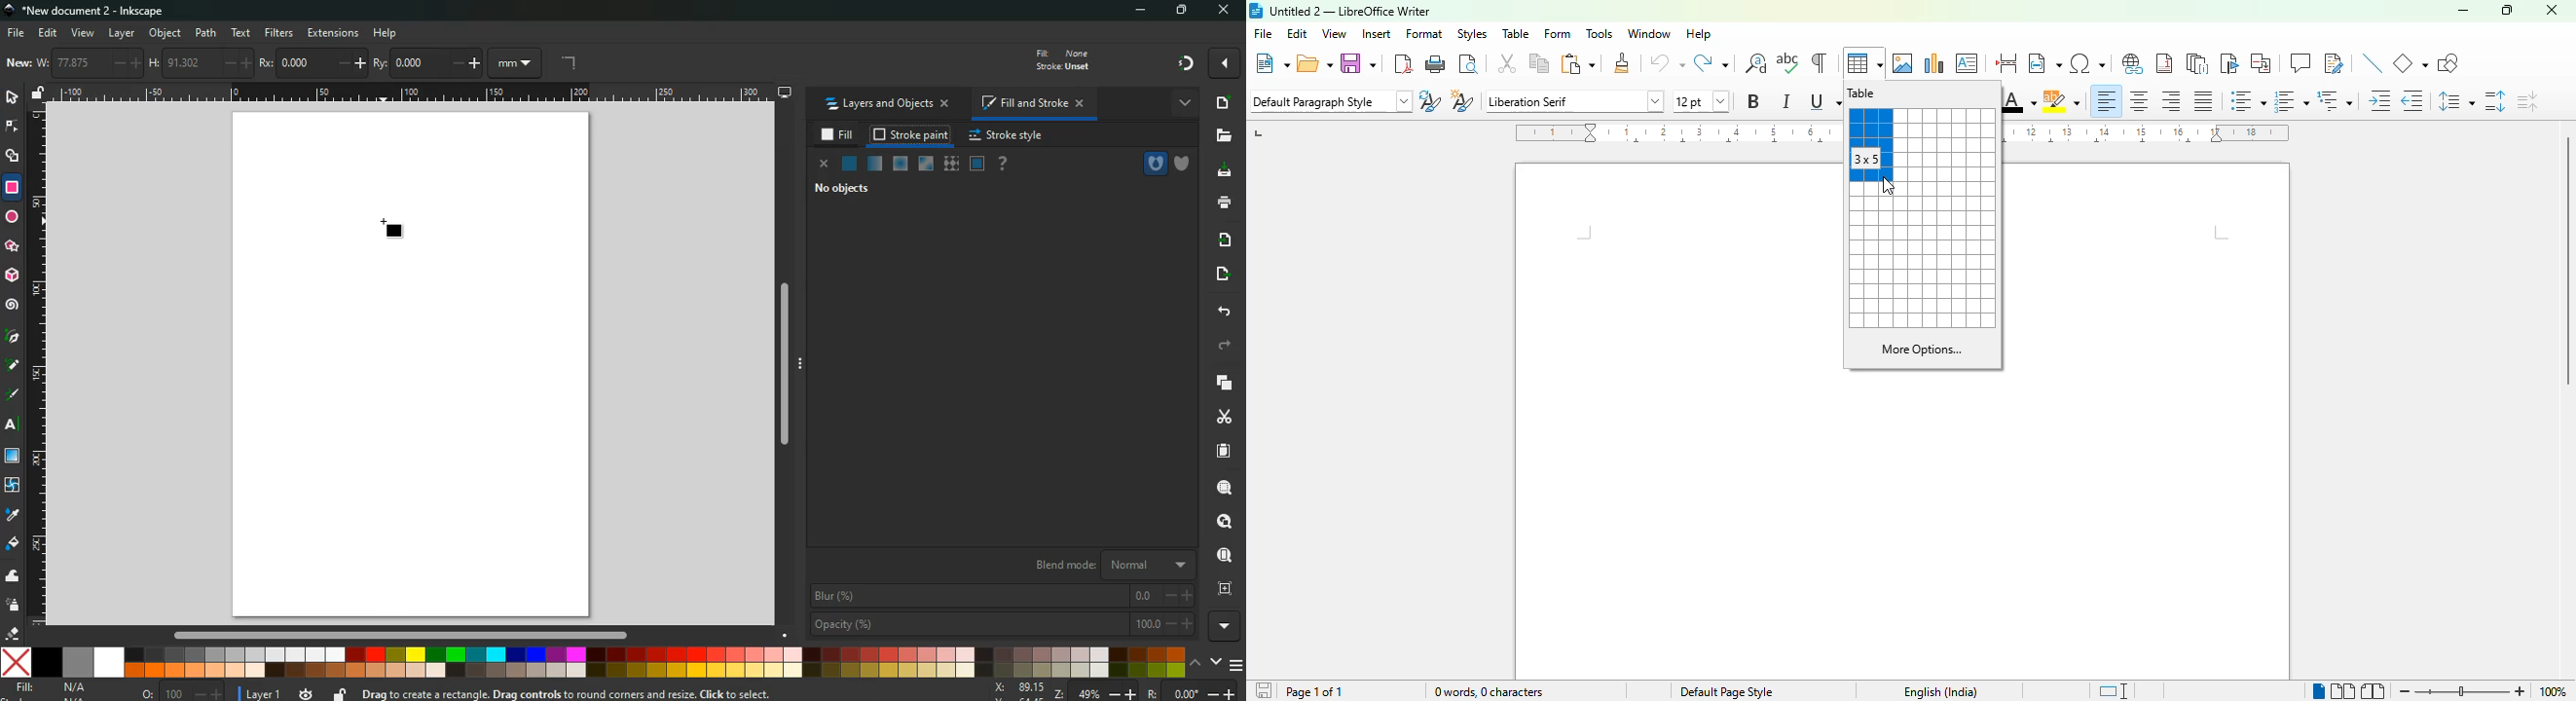 The height and width of the screenshot is (728, 2576). What do you see at coordinates (1298, 33) in the screenshot?
I see `edit` at bounding box center [1298, 33].